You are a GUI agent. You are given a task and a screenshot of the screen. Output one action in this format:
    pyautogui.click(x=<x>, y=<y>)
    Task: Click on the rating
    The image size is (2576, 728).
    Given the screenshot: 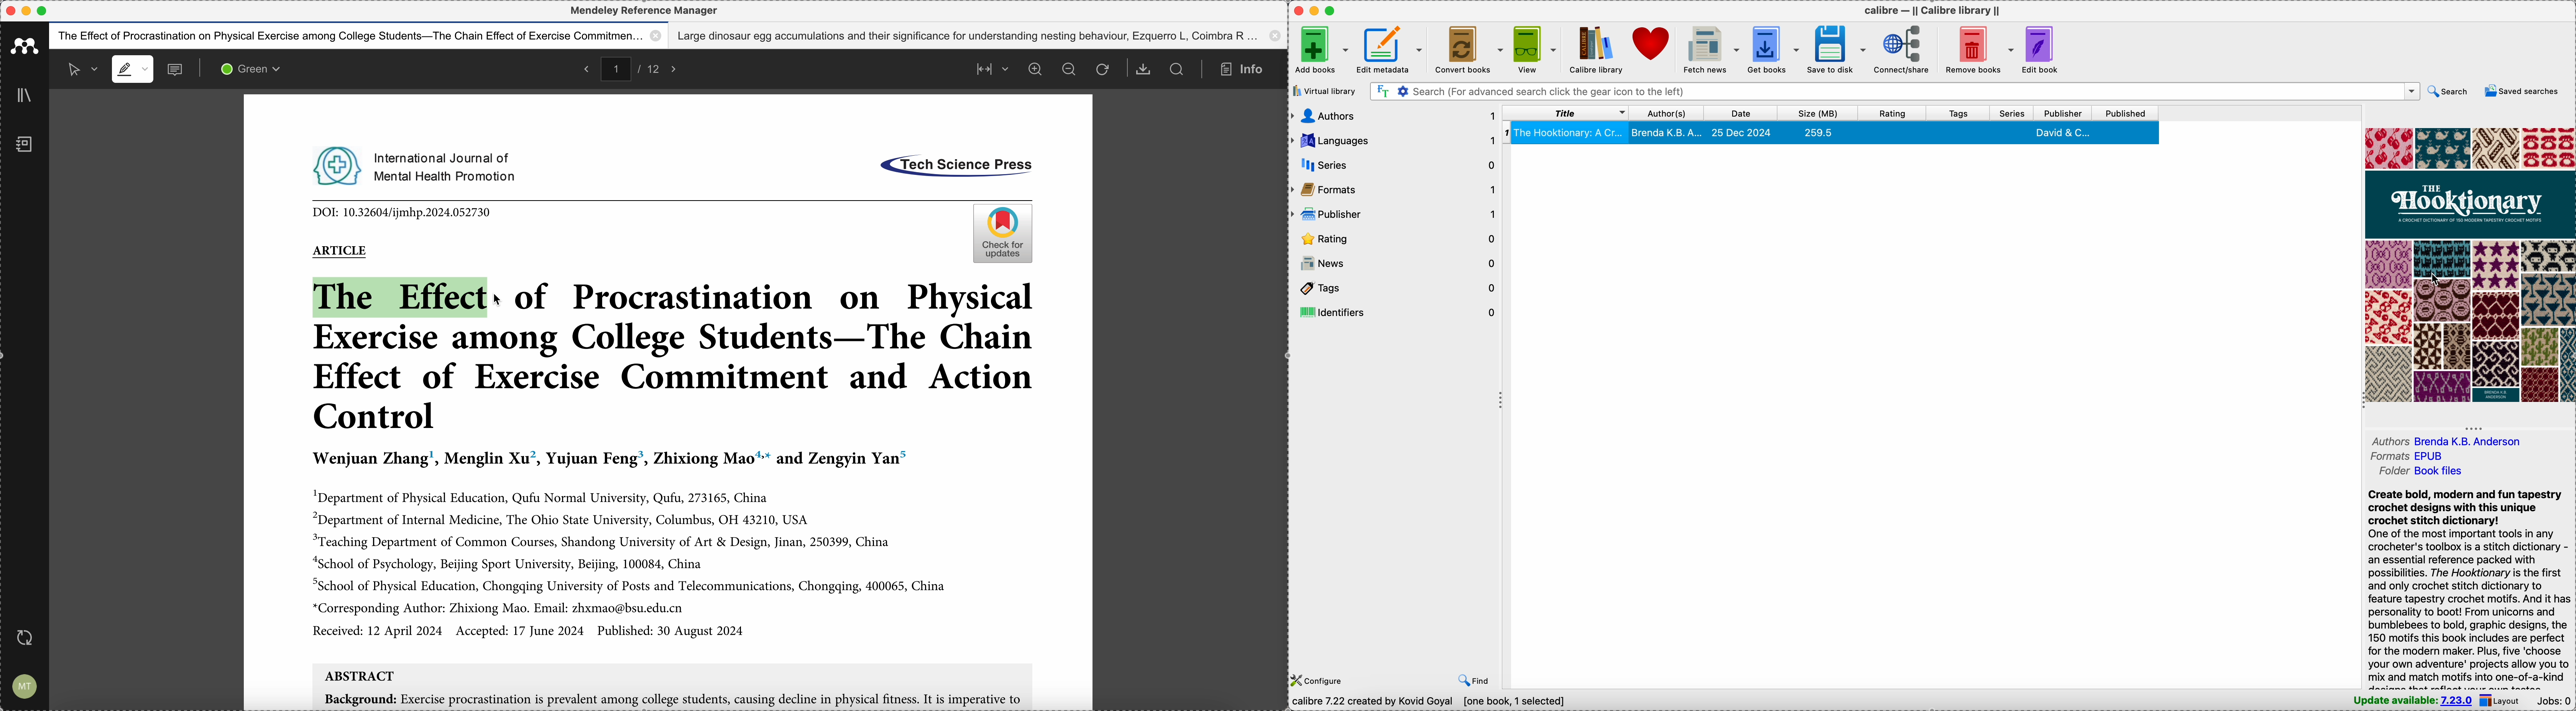 What is the action you would take?
    pyautogui.click(x=1890, y=113)
    